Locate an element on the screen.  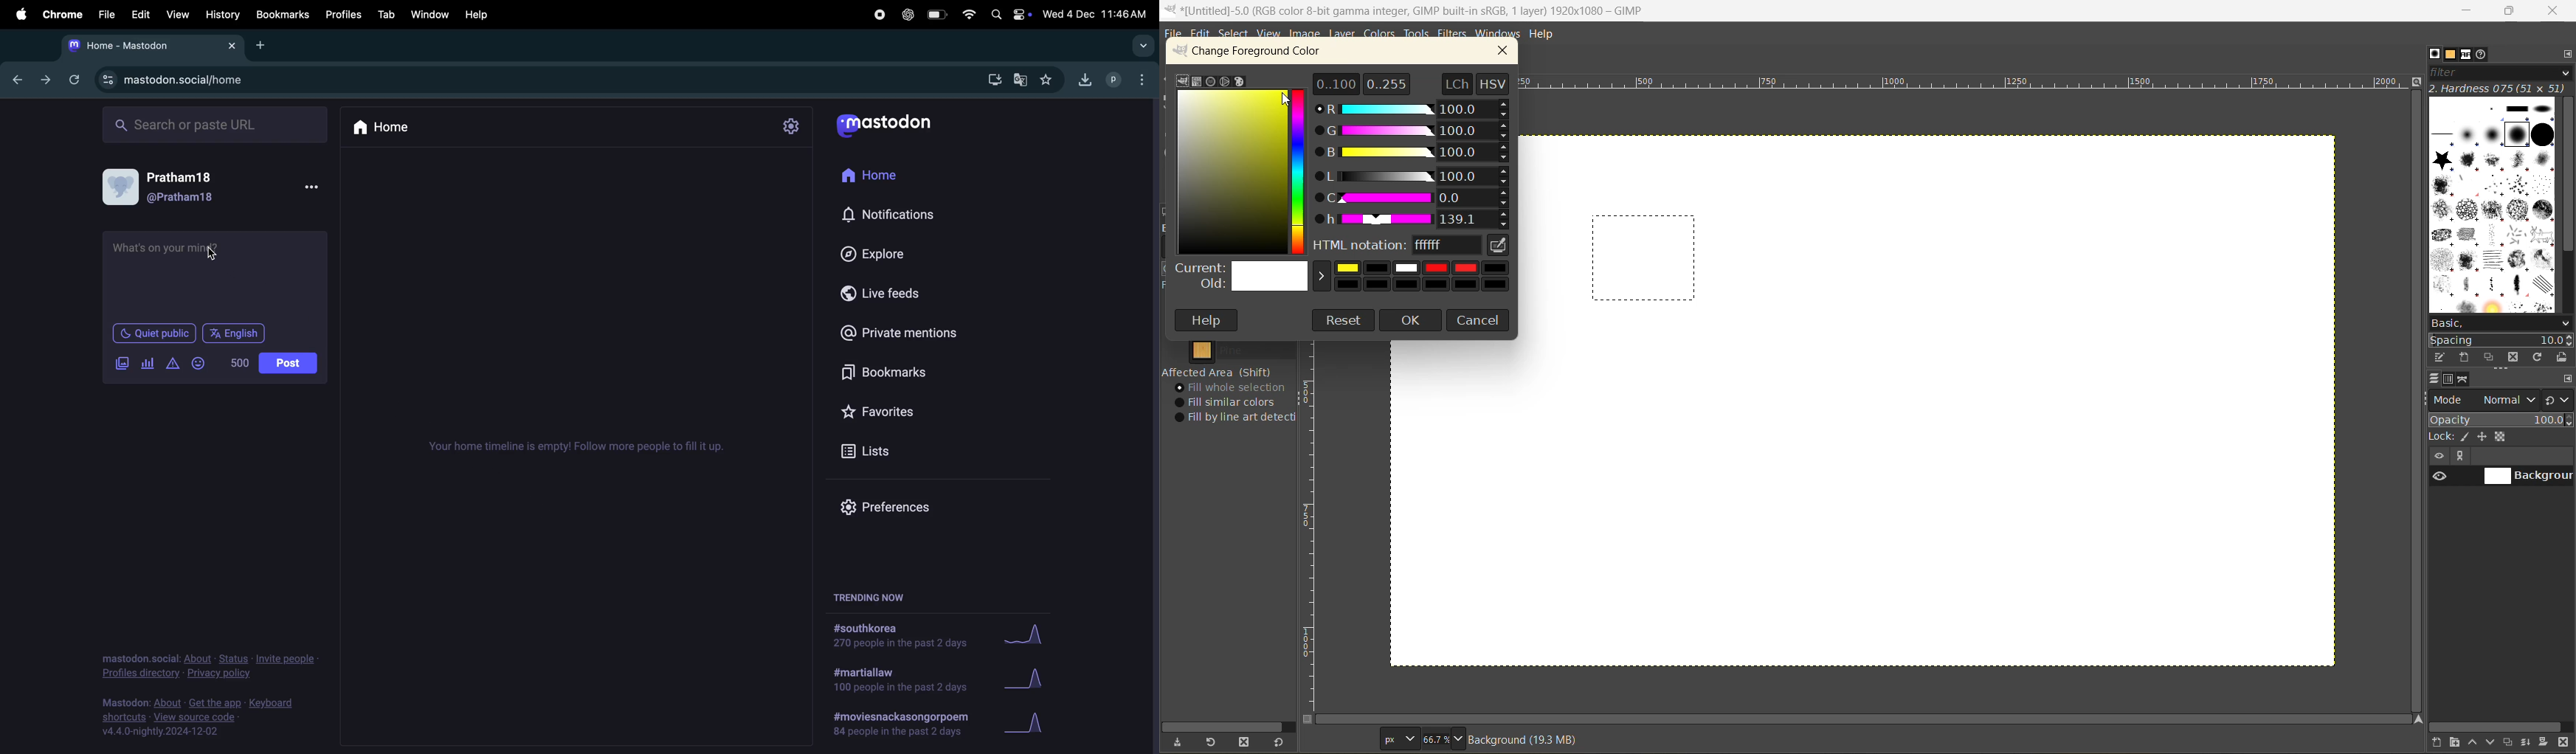
History is located at coordinates (221, 16).